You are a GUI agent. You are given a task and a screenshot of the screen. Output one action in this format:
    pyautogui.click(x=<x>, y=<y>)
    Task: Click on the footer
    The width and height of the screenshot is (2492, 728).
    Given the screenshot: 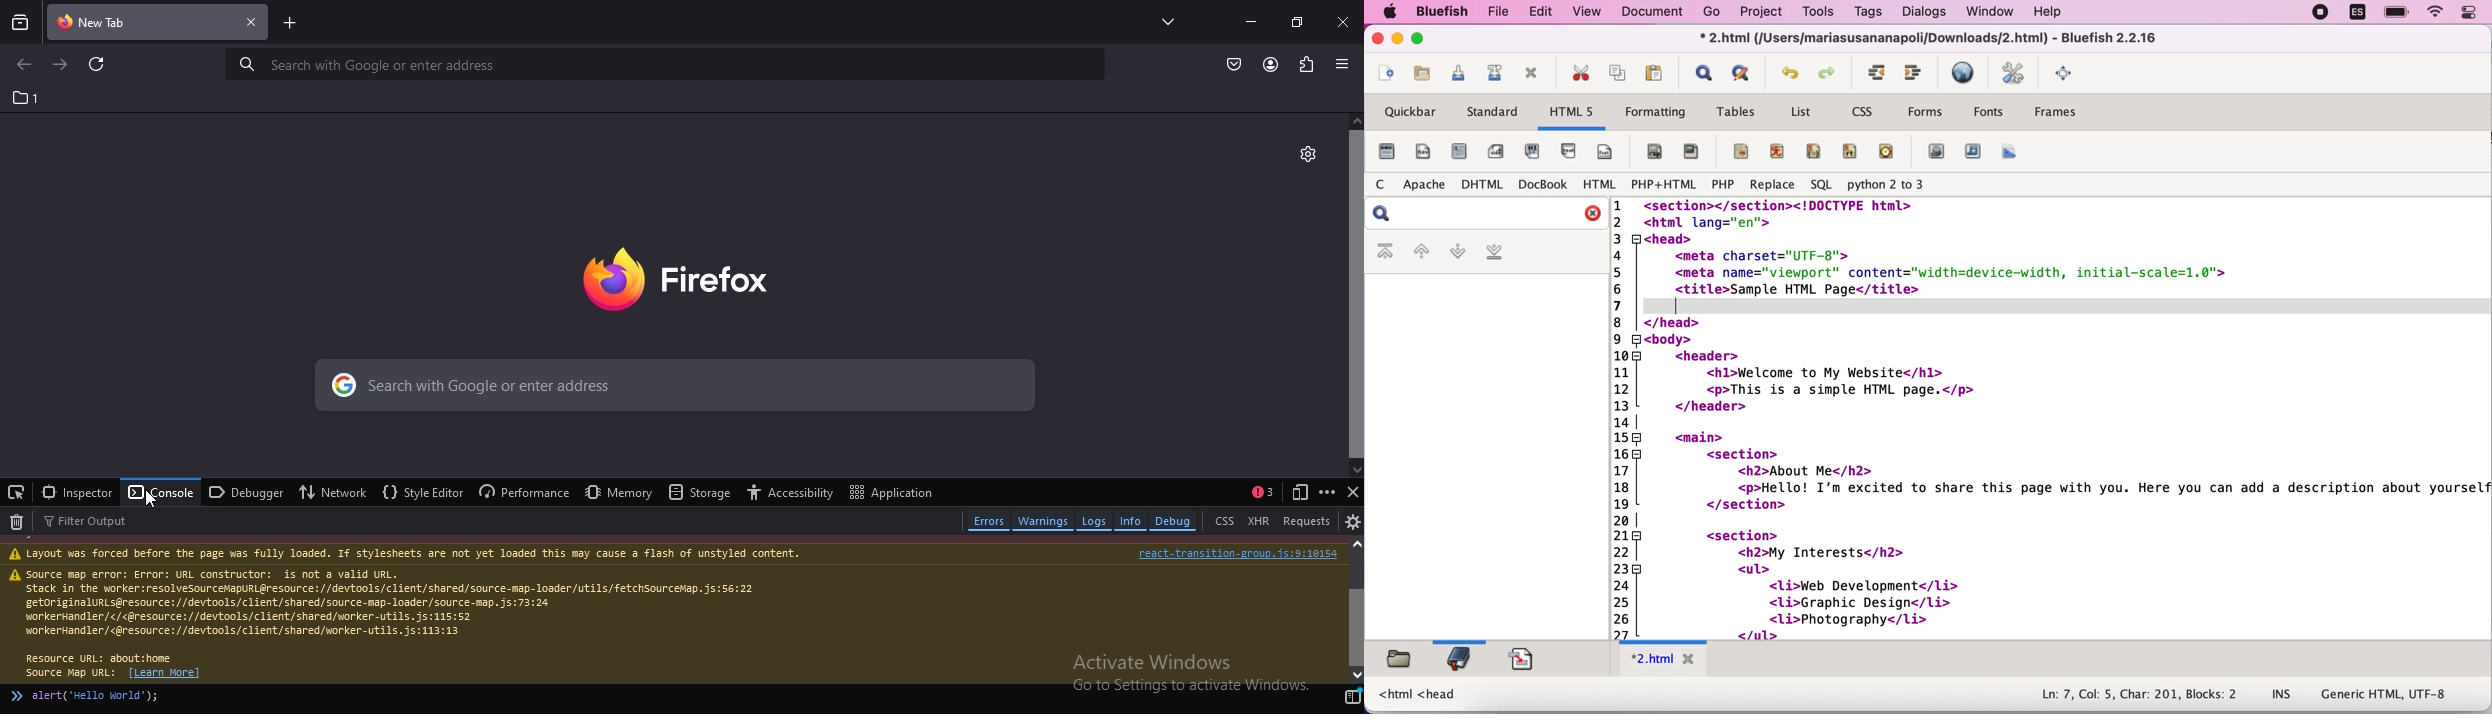 What is the action you would take?
    pyautogui.click(x=1610, y=150)
    